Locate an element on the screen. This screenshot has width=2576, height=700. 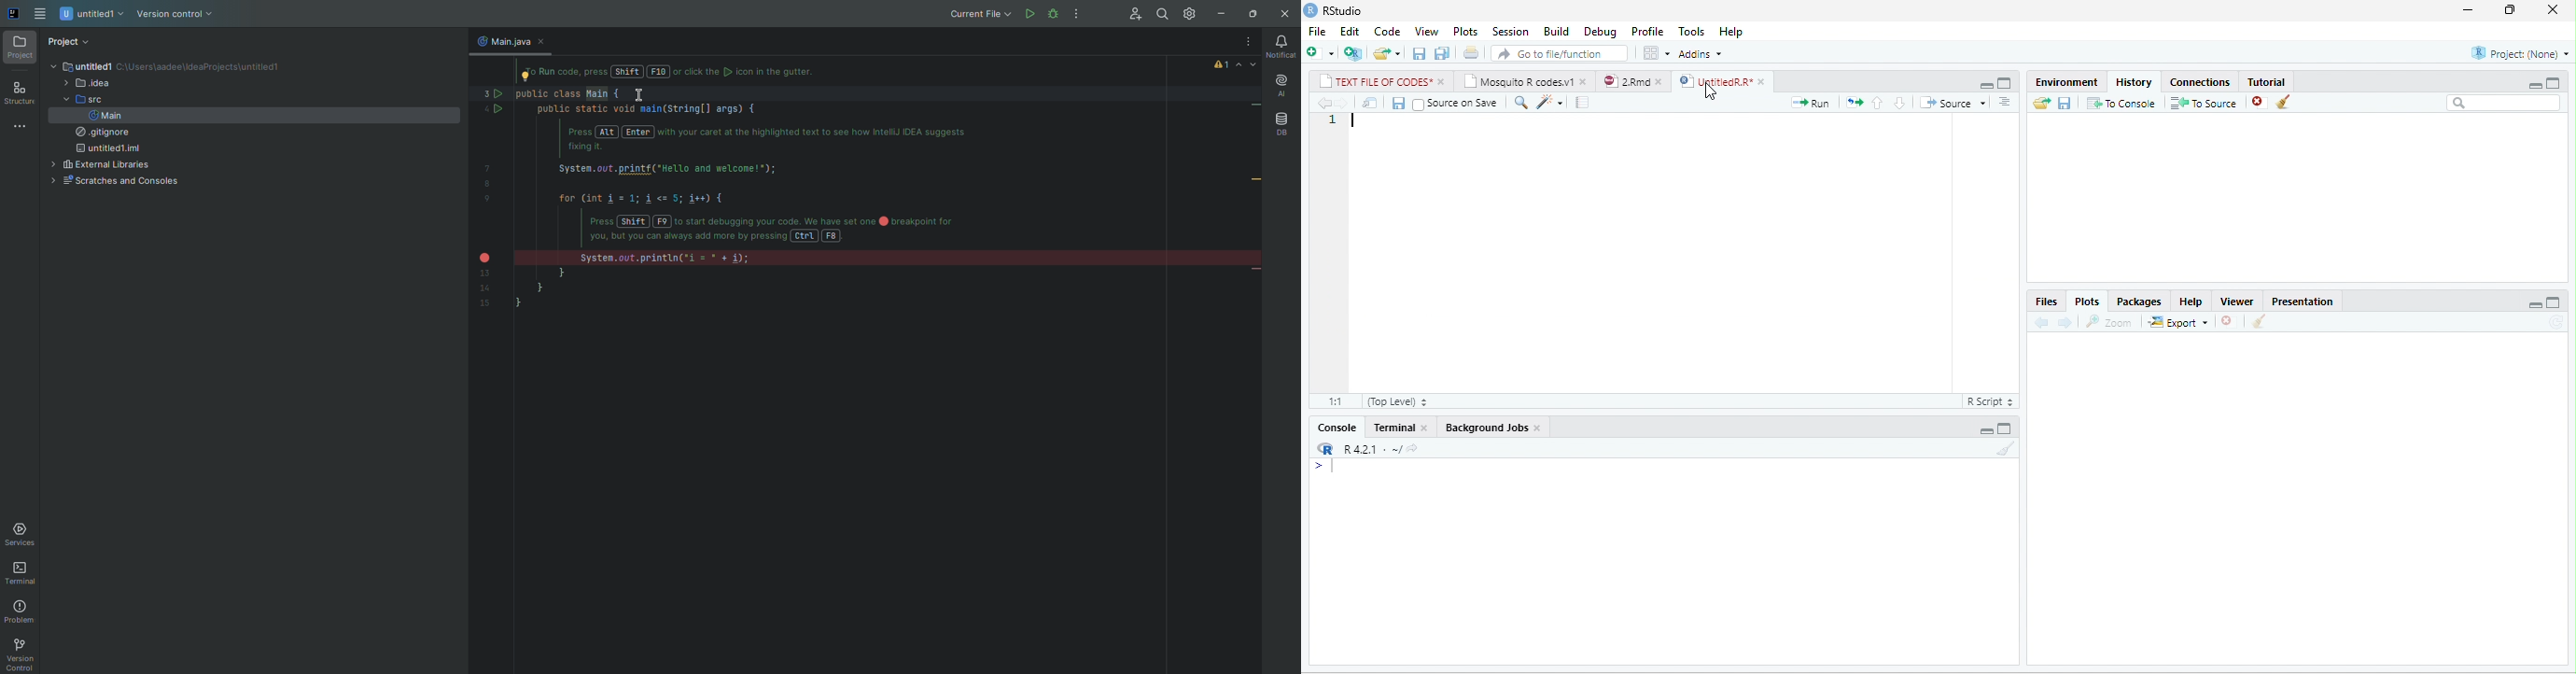
clear is located at coordinates (2284, 102).